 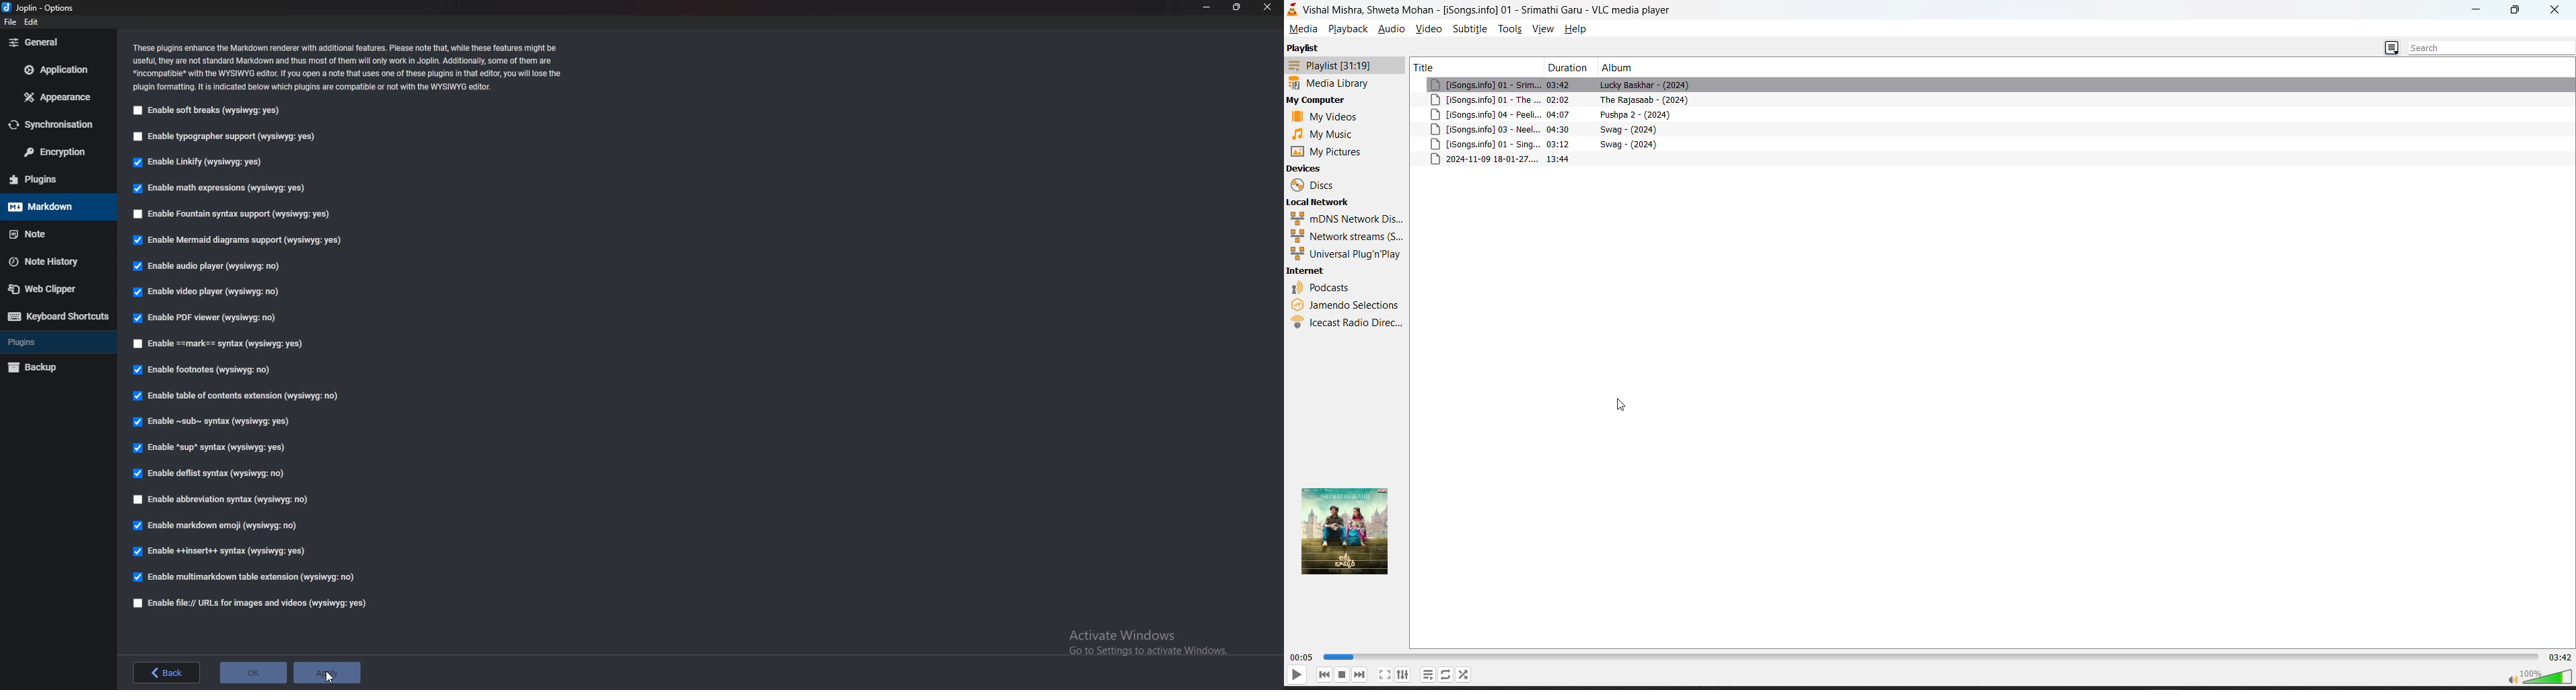 What do you see at coordinates (217, 526) in the screenshot?
I see `enable Markdown Emoji` at bounding box center [217, 526].